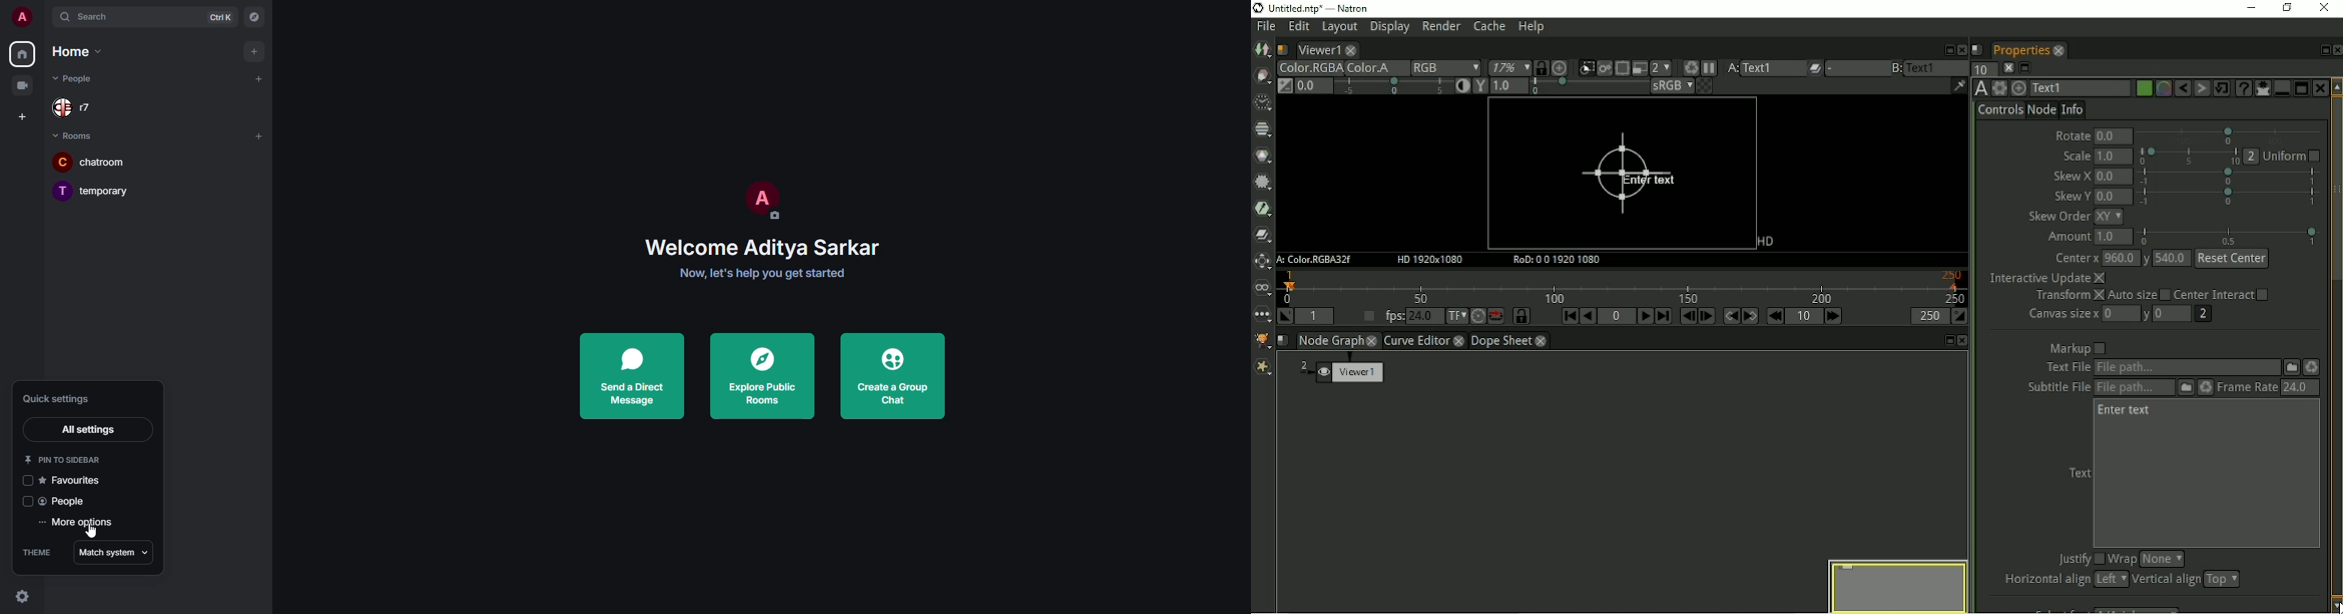 The height and width of the screenshot is (616, 2352). What do you see at coordinates (2203, 315) in the screenshot?
I see `2` at bounding box center [2203, 315].